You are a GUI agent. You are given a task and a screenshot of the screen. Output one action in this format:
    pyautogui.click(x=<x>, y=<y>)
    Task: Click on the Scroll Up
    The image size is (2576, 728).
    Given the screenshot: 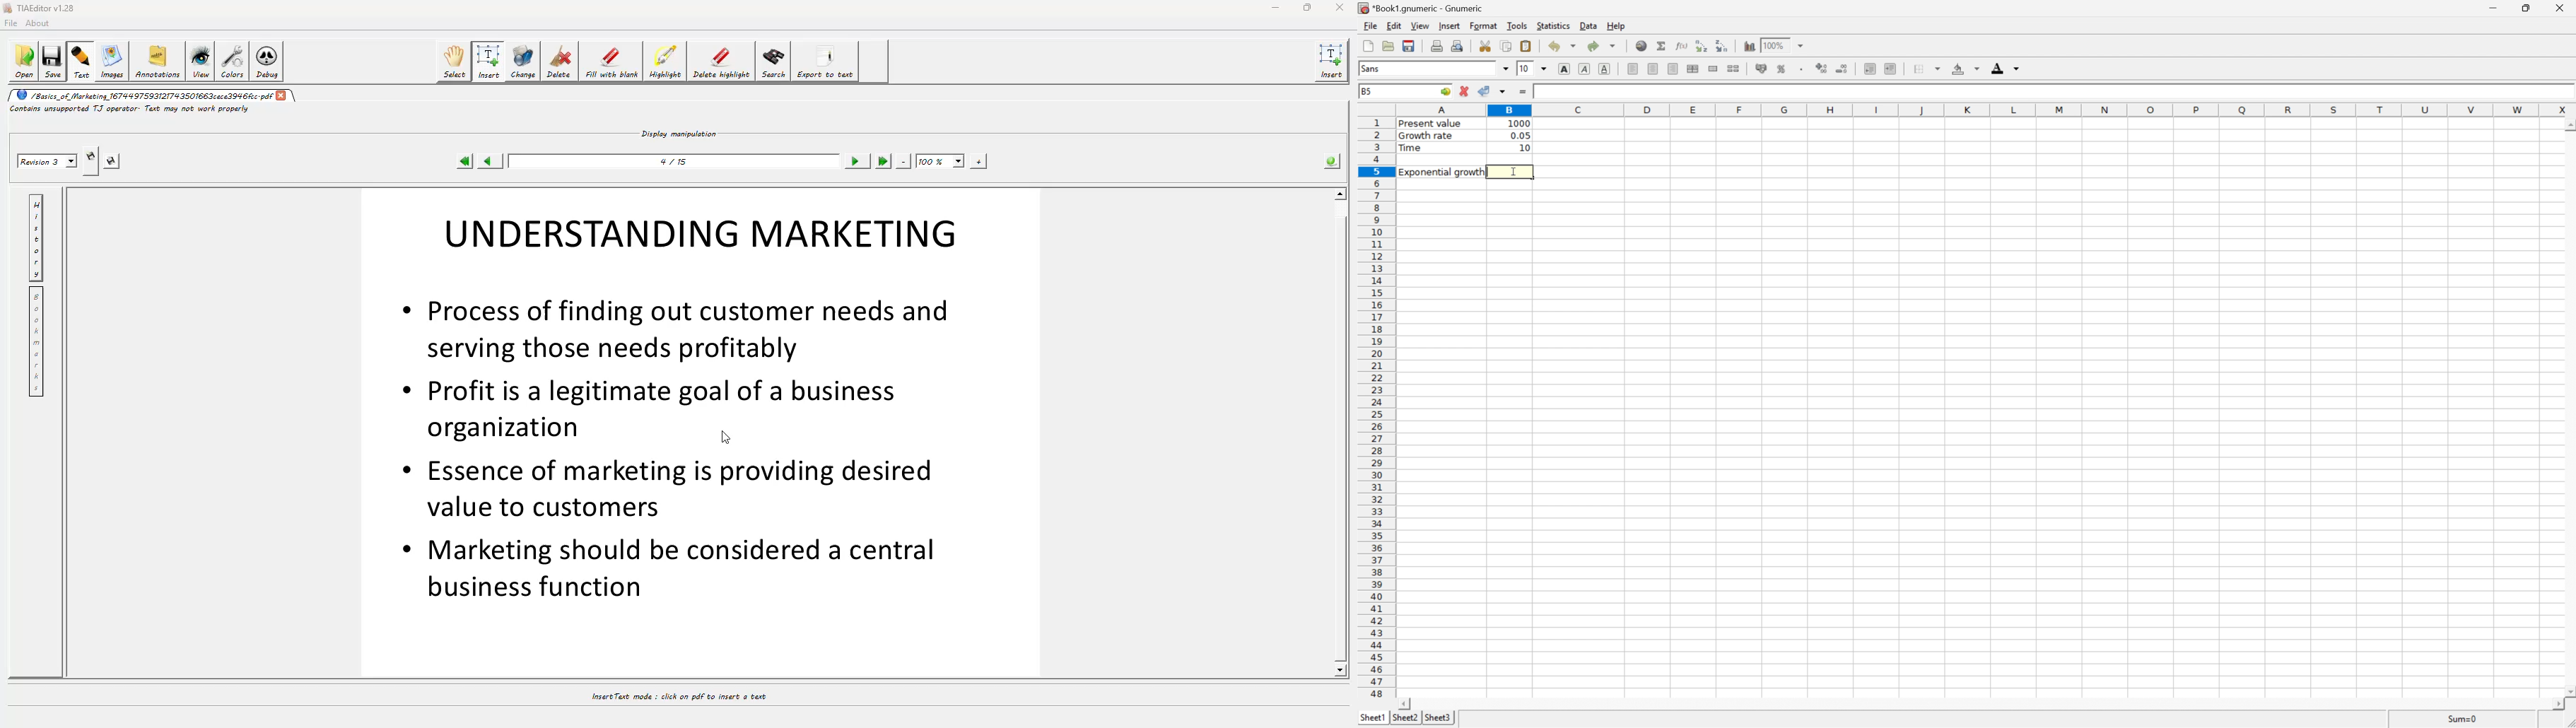 What is the action you would take?
    pyautogui.click(x=2568, y=126)
    